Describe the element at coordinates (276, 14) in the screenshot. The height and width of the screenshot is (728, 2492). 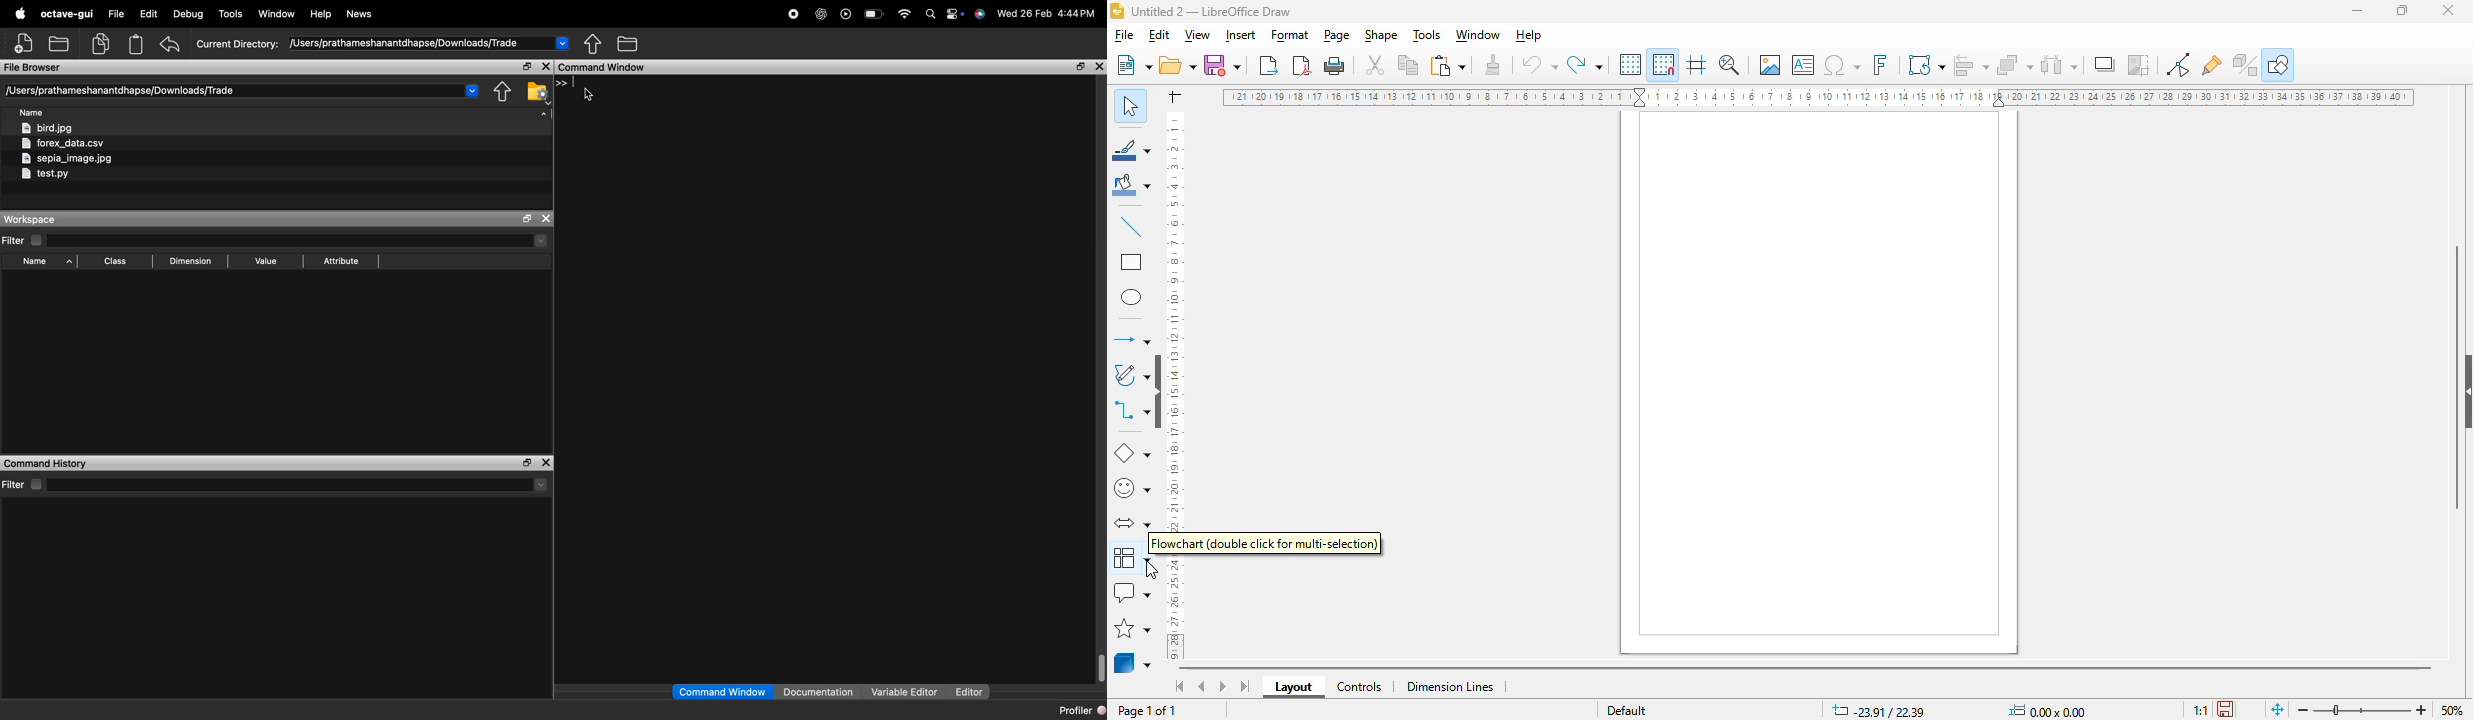
I see `Window` at that location.